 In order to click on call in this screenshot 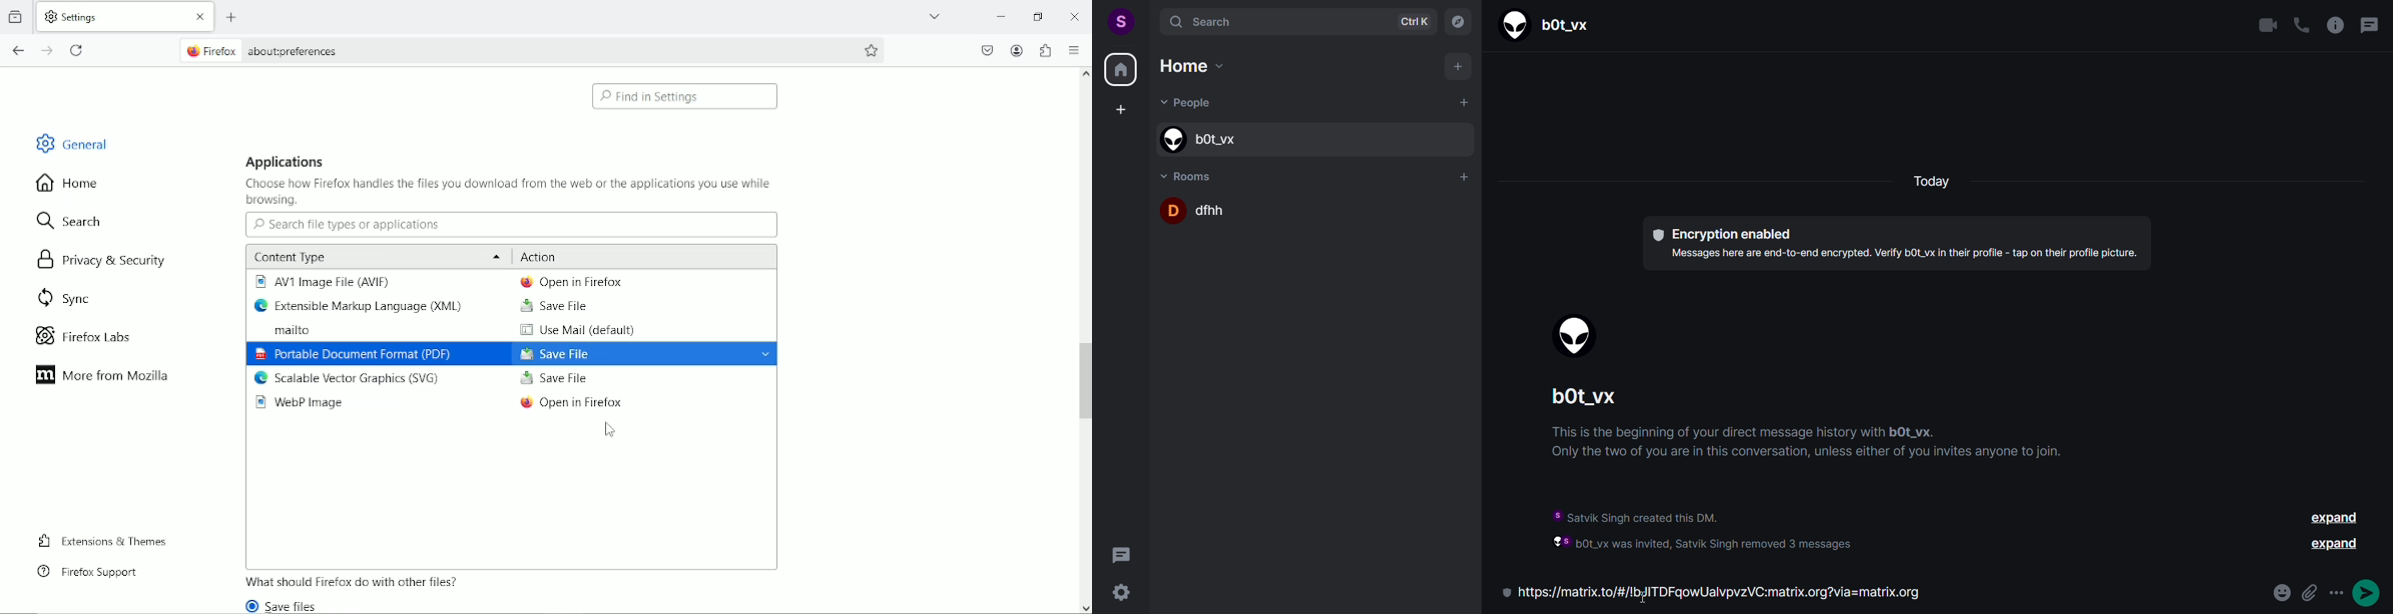, I will do `click(2300, 26)`.